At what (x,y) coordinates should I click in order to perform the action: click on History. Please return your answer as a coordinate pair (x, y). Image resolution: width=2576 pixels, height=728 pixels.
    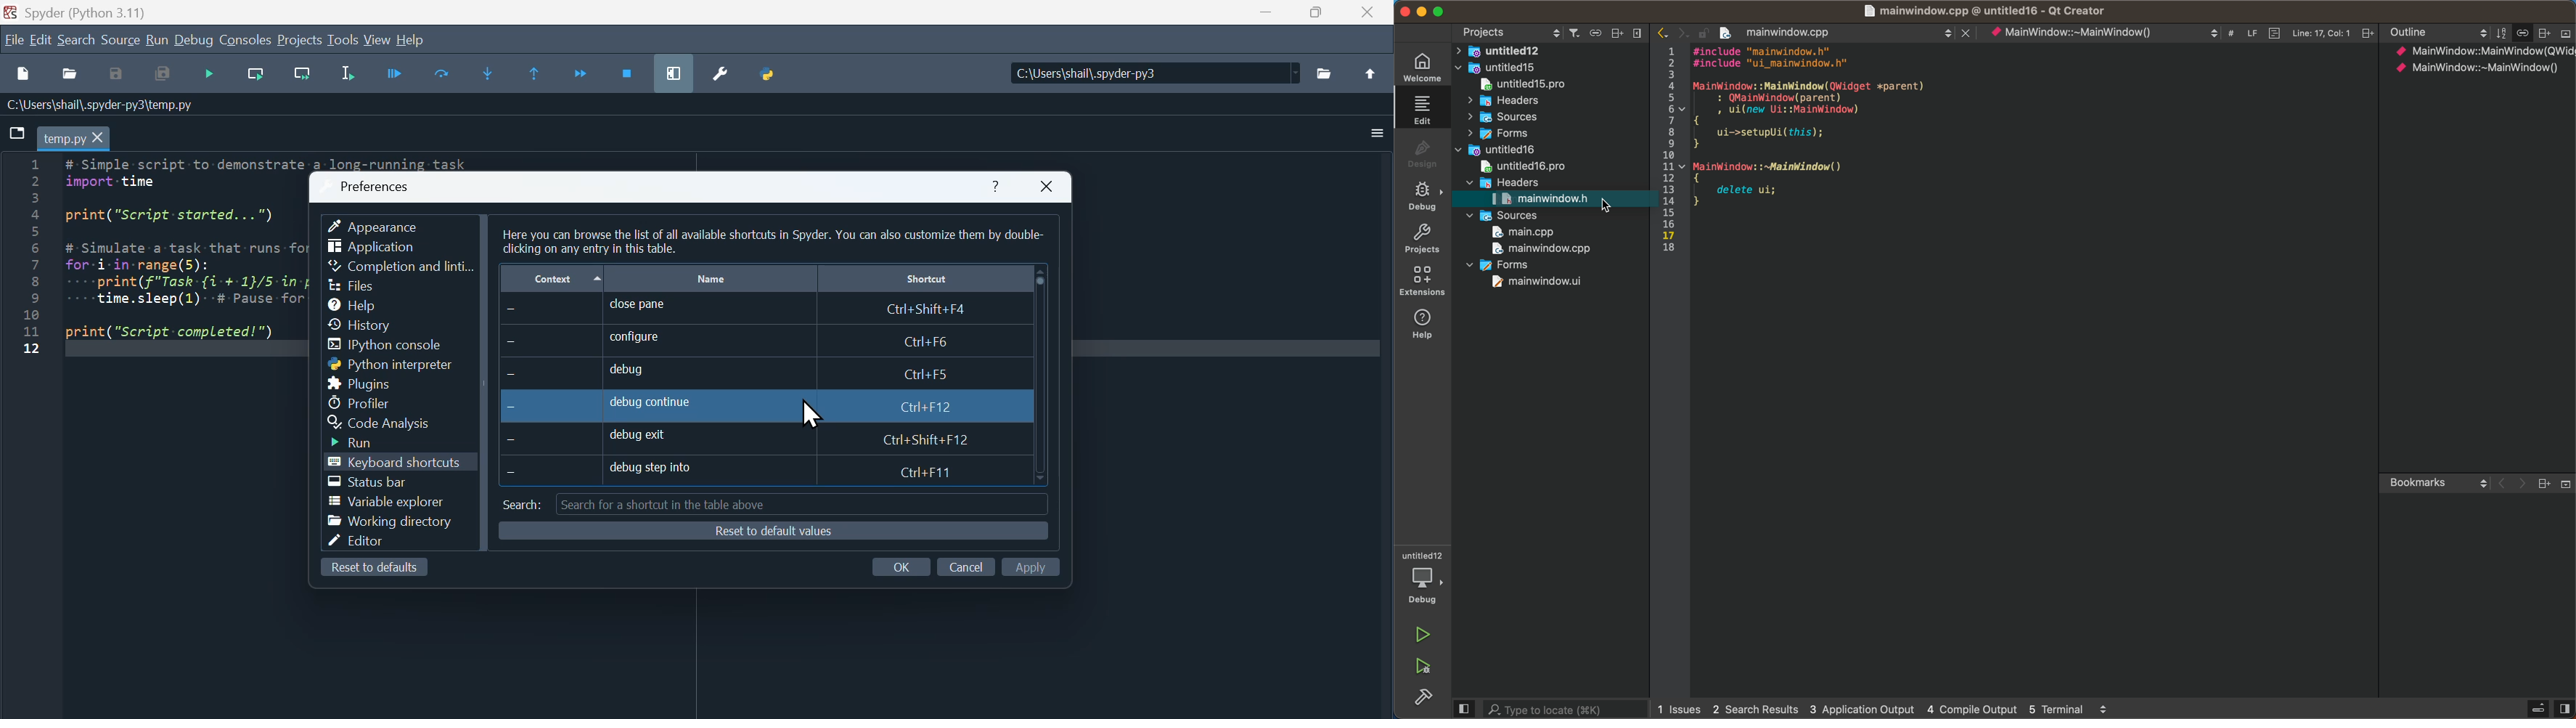
    Looking at the image, I should click on (372, 323).